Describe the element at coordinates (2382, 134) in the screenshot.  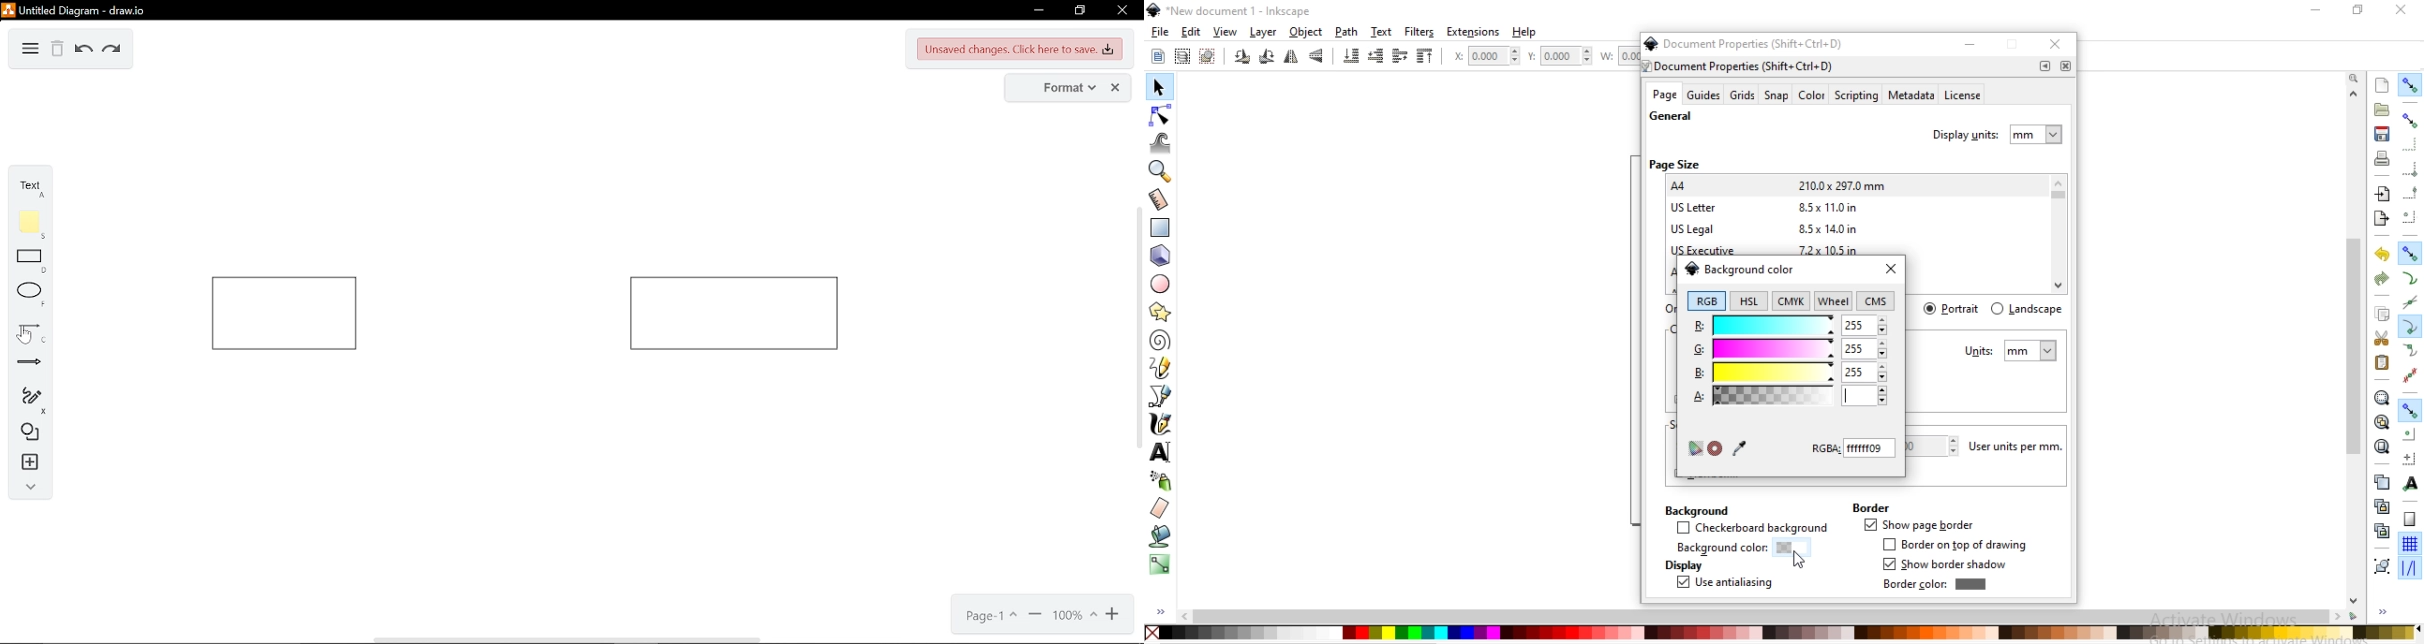
I see `save document` at that location.